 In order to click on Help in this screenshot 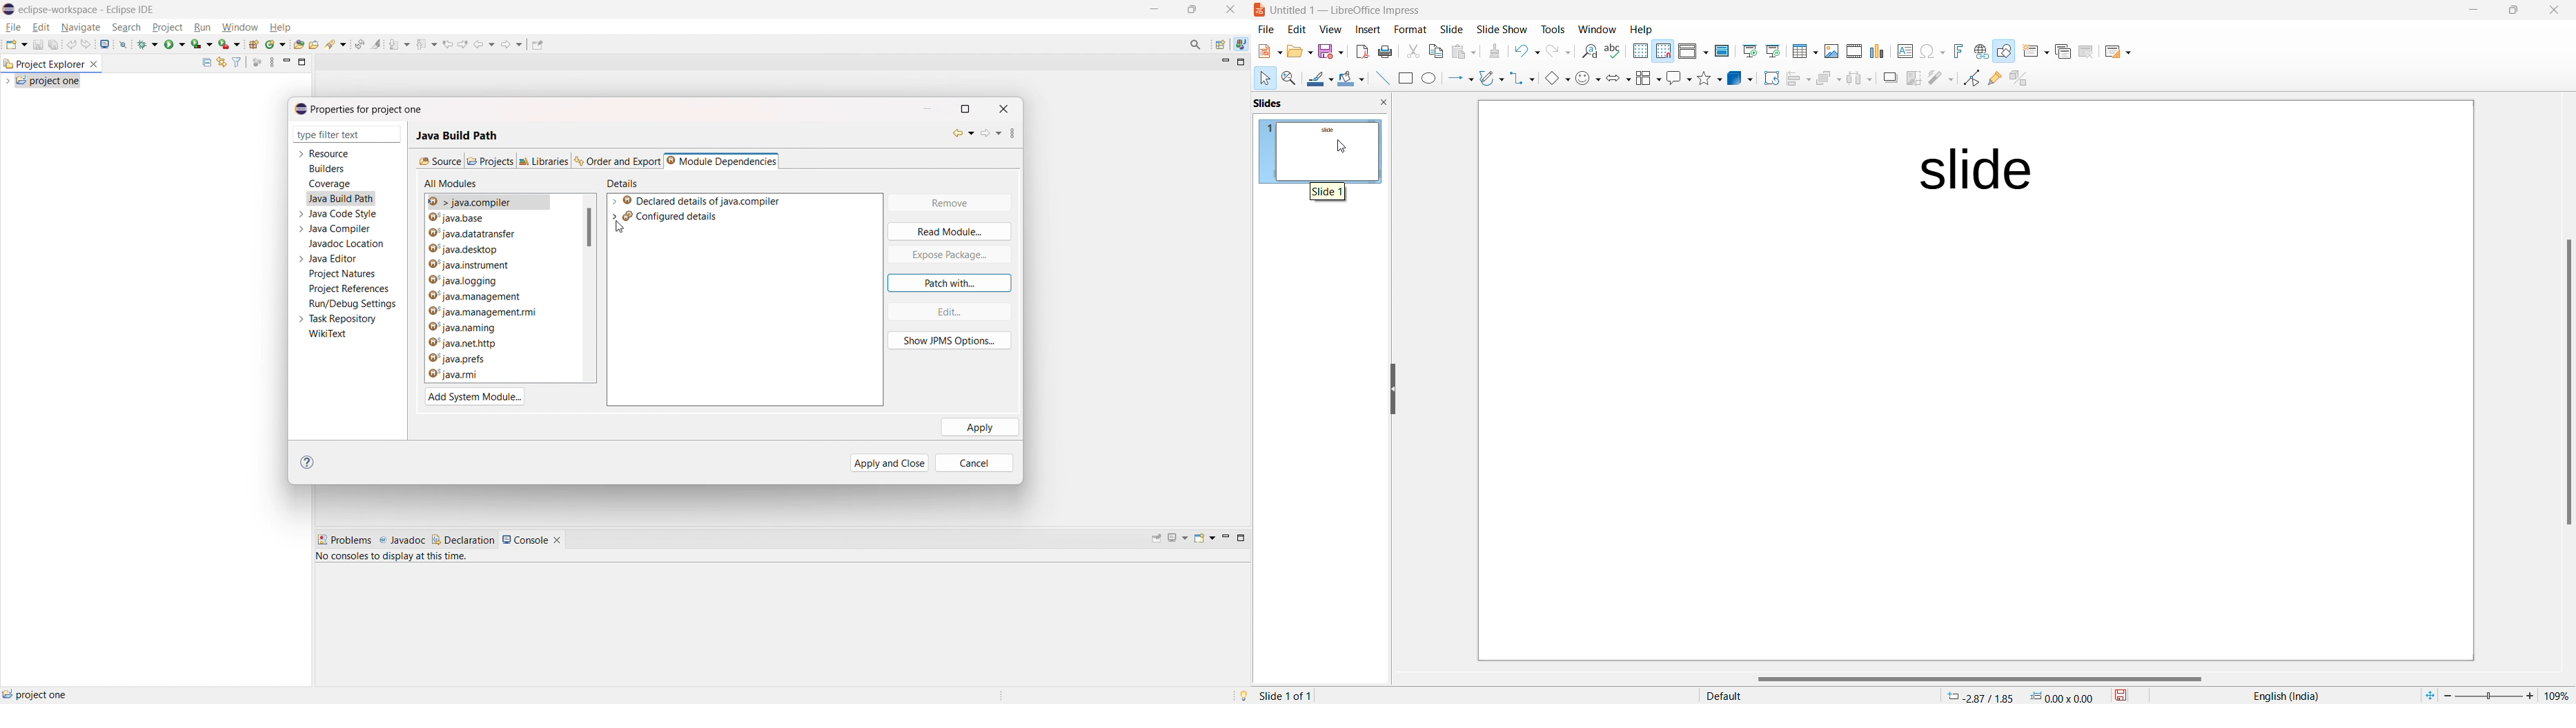, I will do `click(1650, 29)`.